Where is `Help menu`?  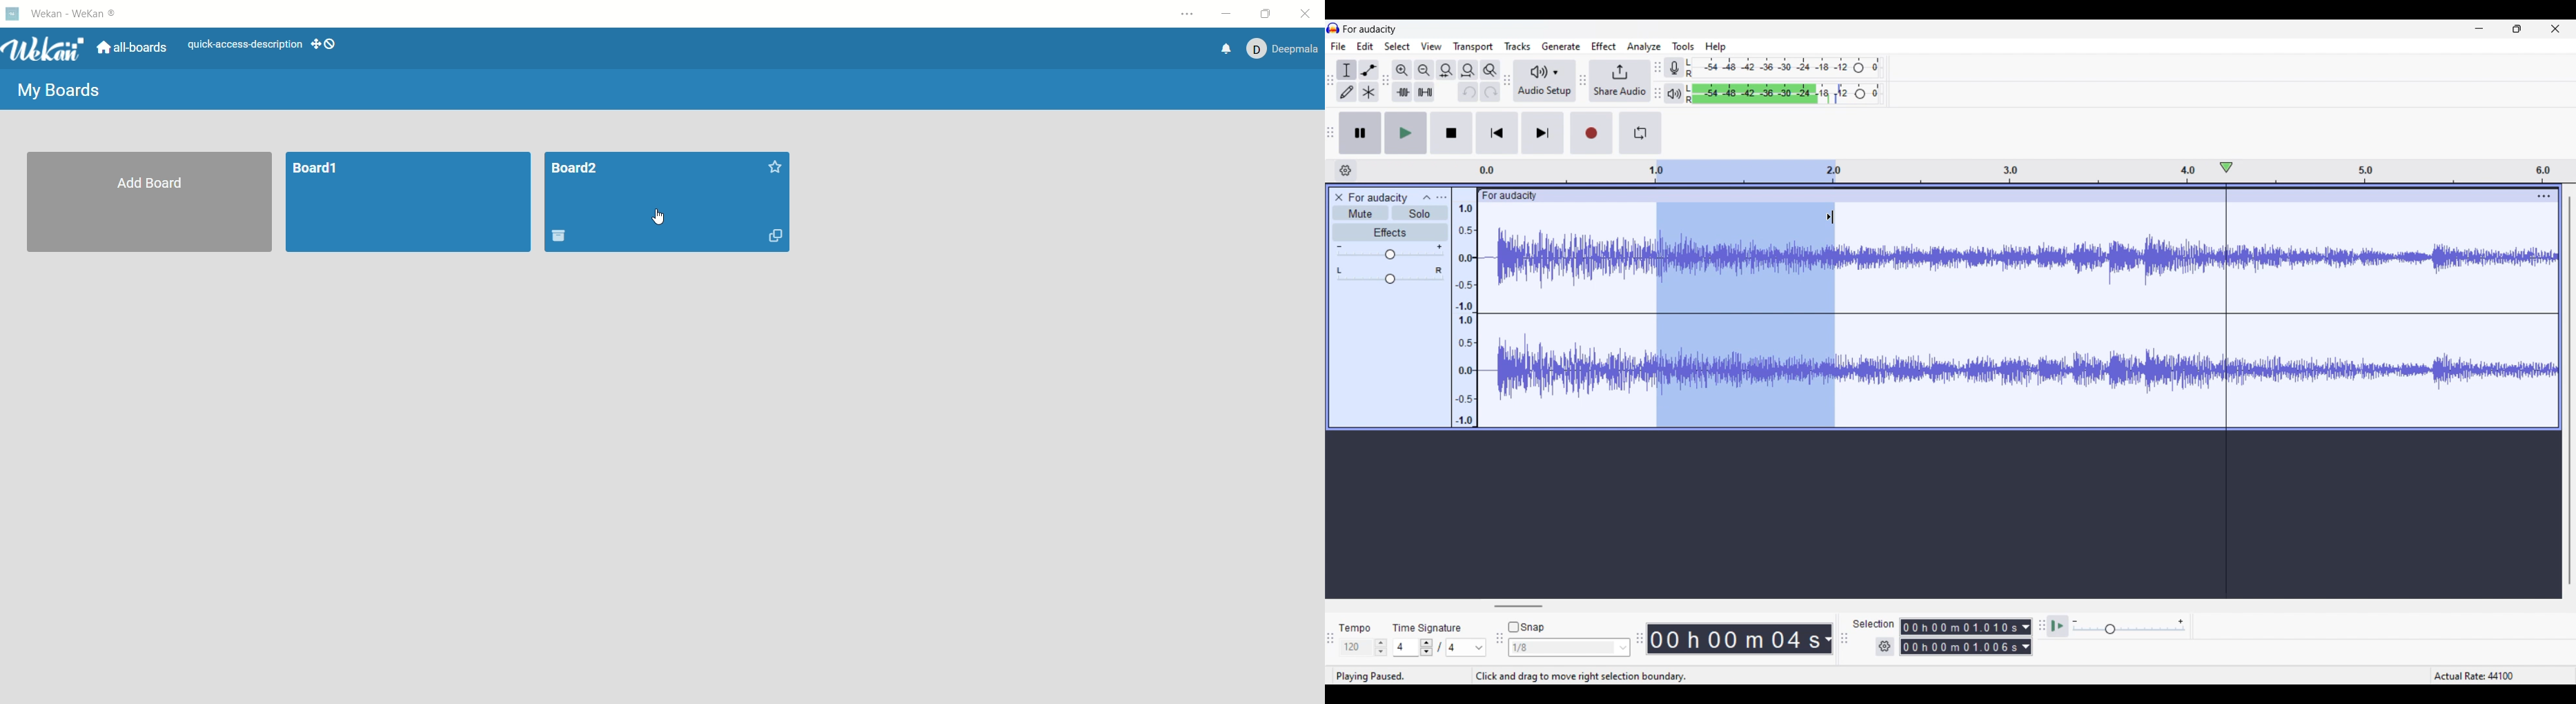 Help menu is located at coordinates (1715, 47).